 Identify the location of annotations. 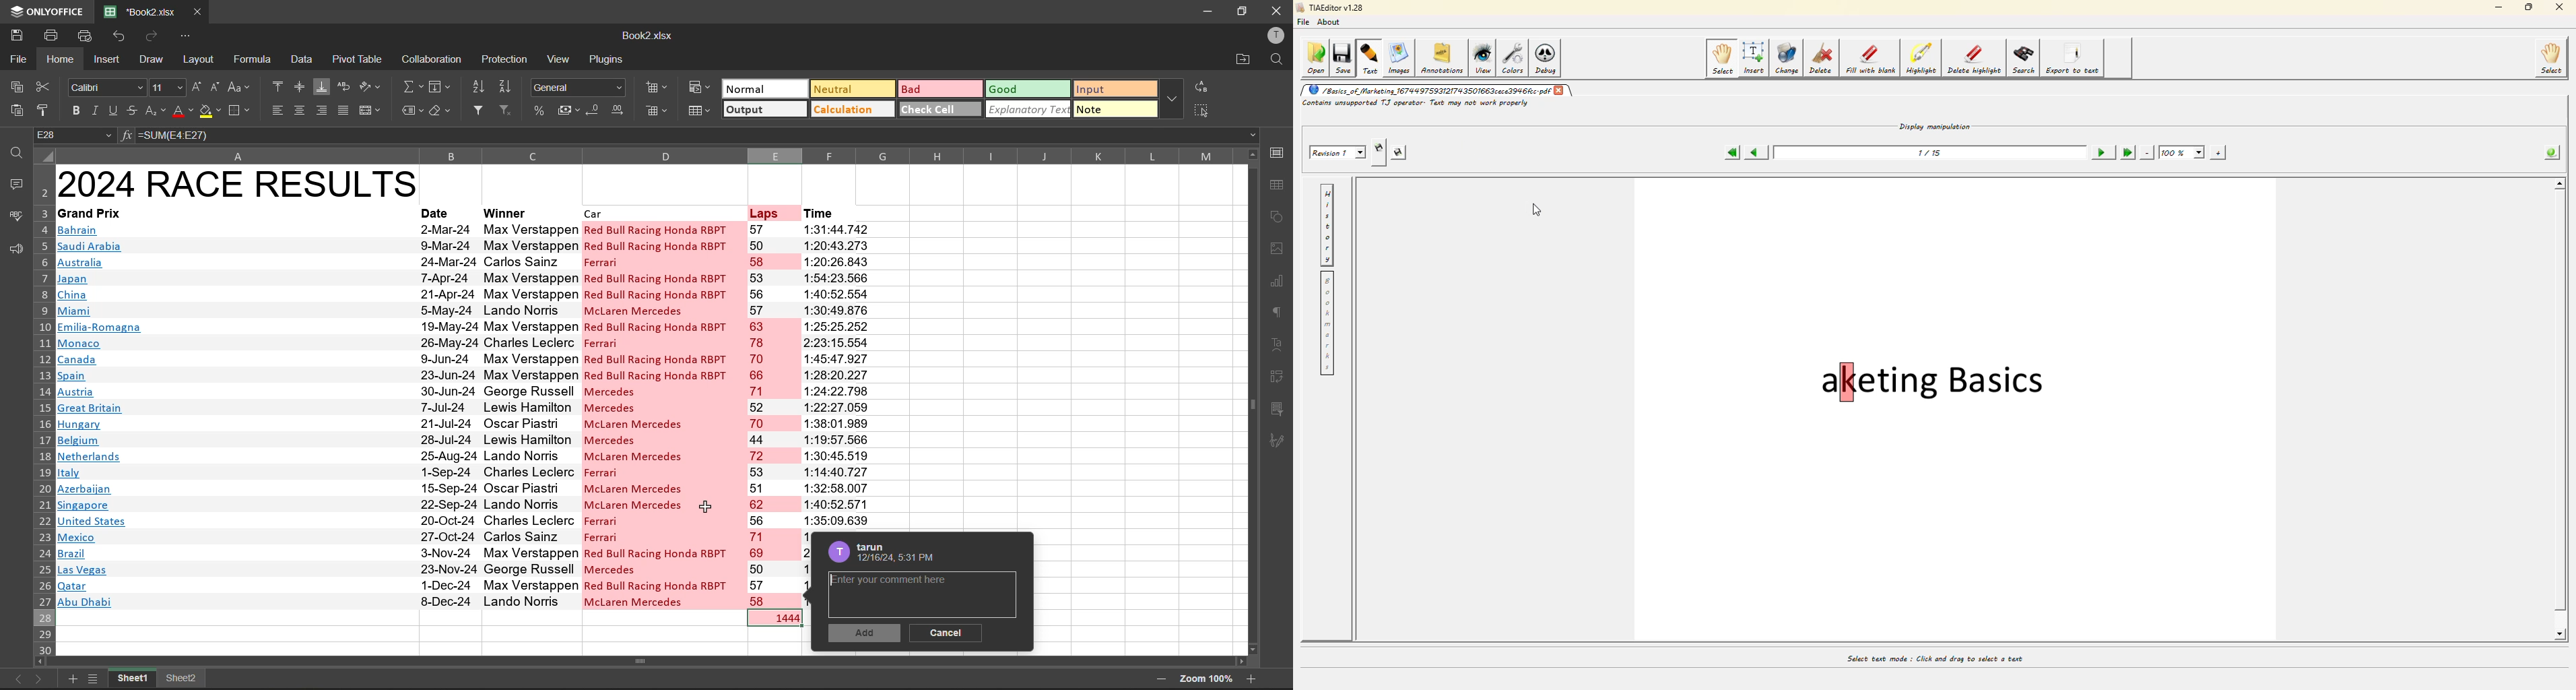
(1442, 56).